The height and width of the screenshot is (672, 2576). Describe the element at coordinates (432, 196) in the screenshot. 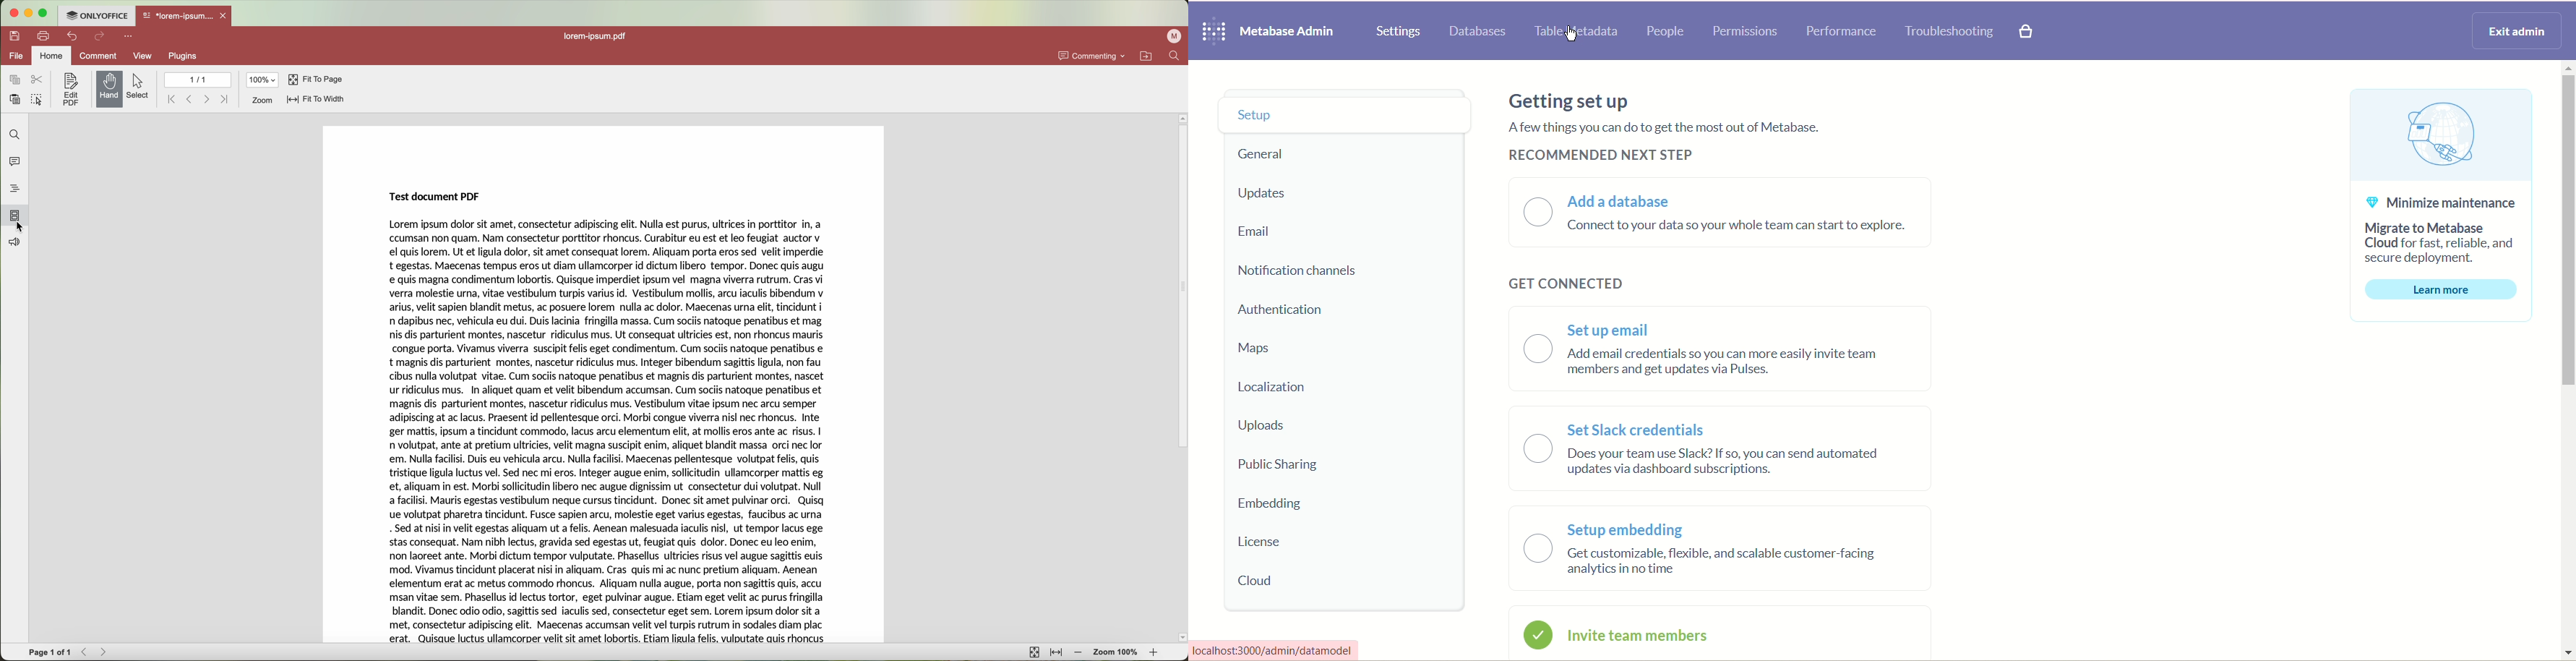

I see `Test document PDF` at that location.